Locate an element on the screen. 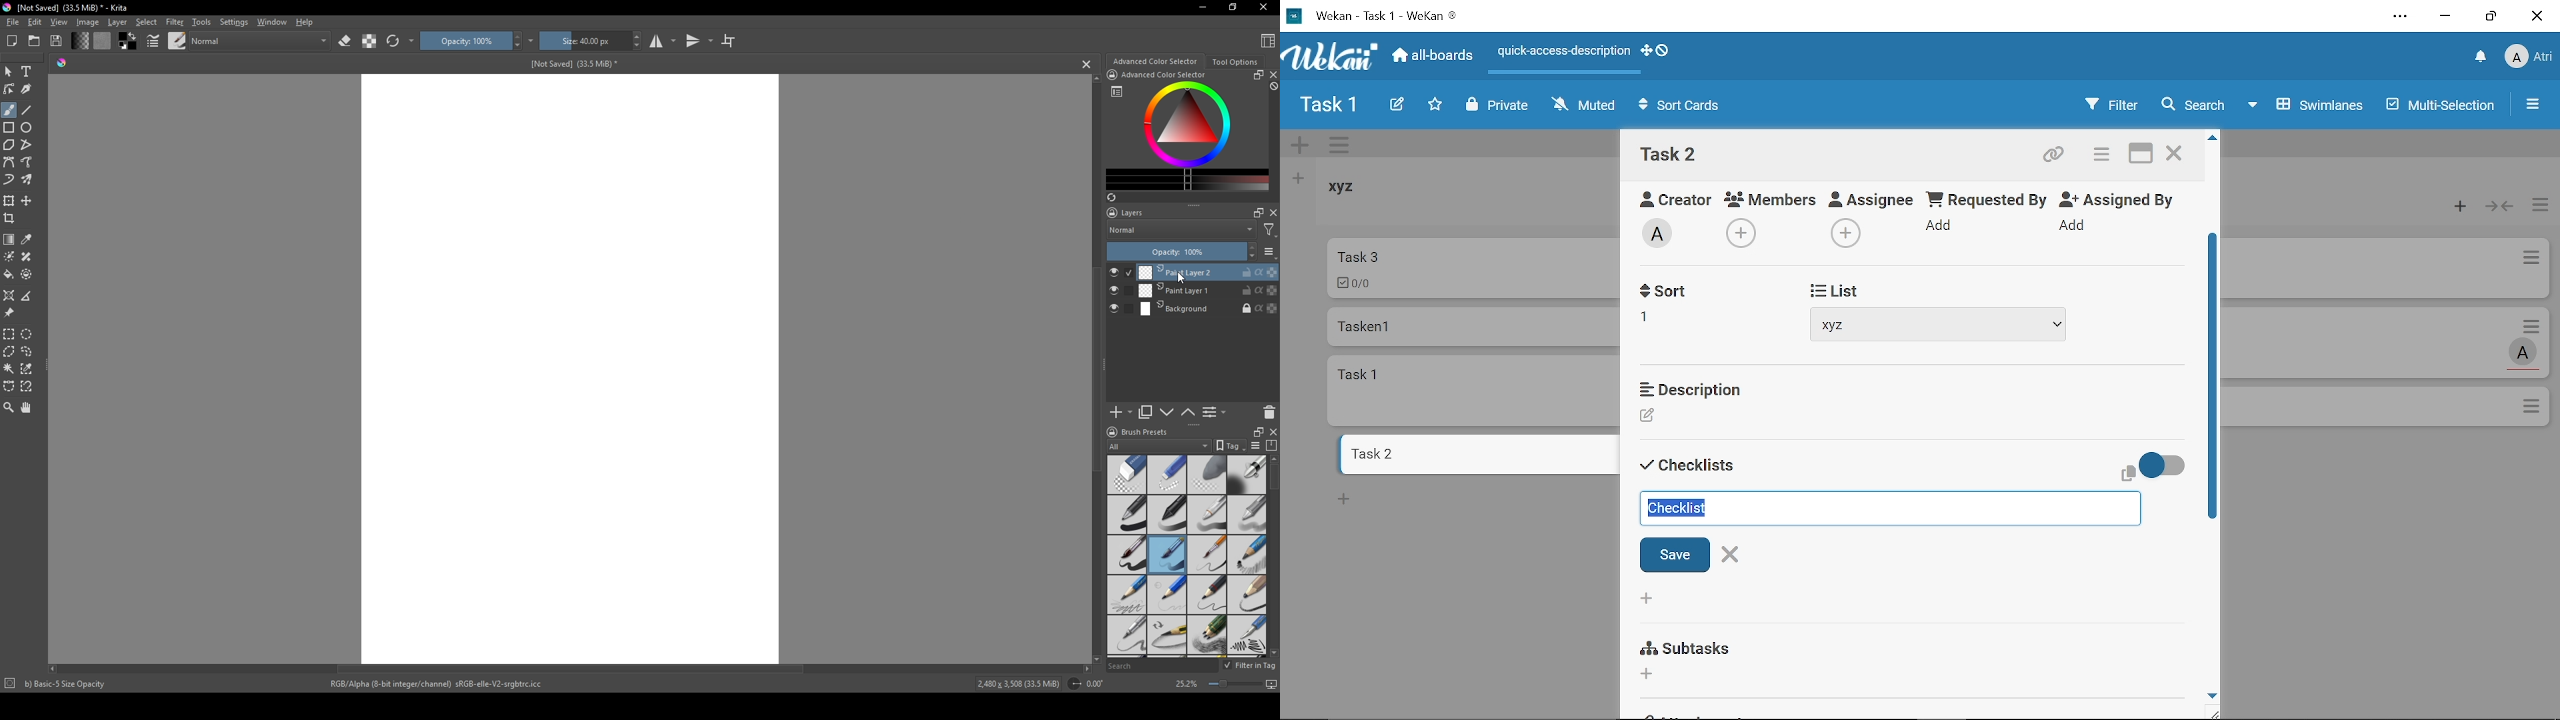 This screenshot has height=728, width=2576. delete is located at coordinates (1269, 412).